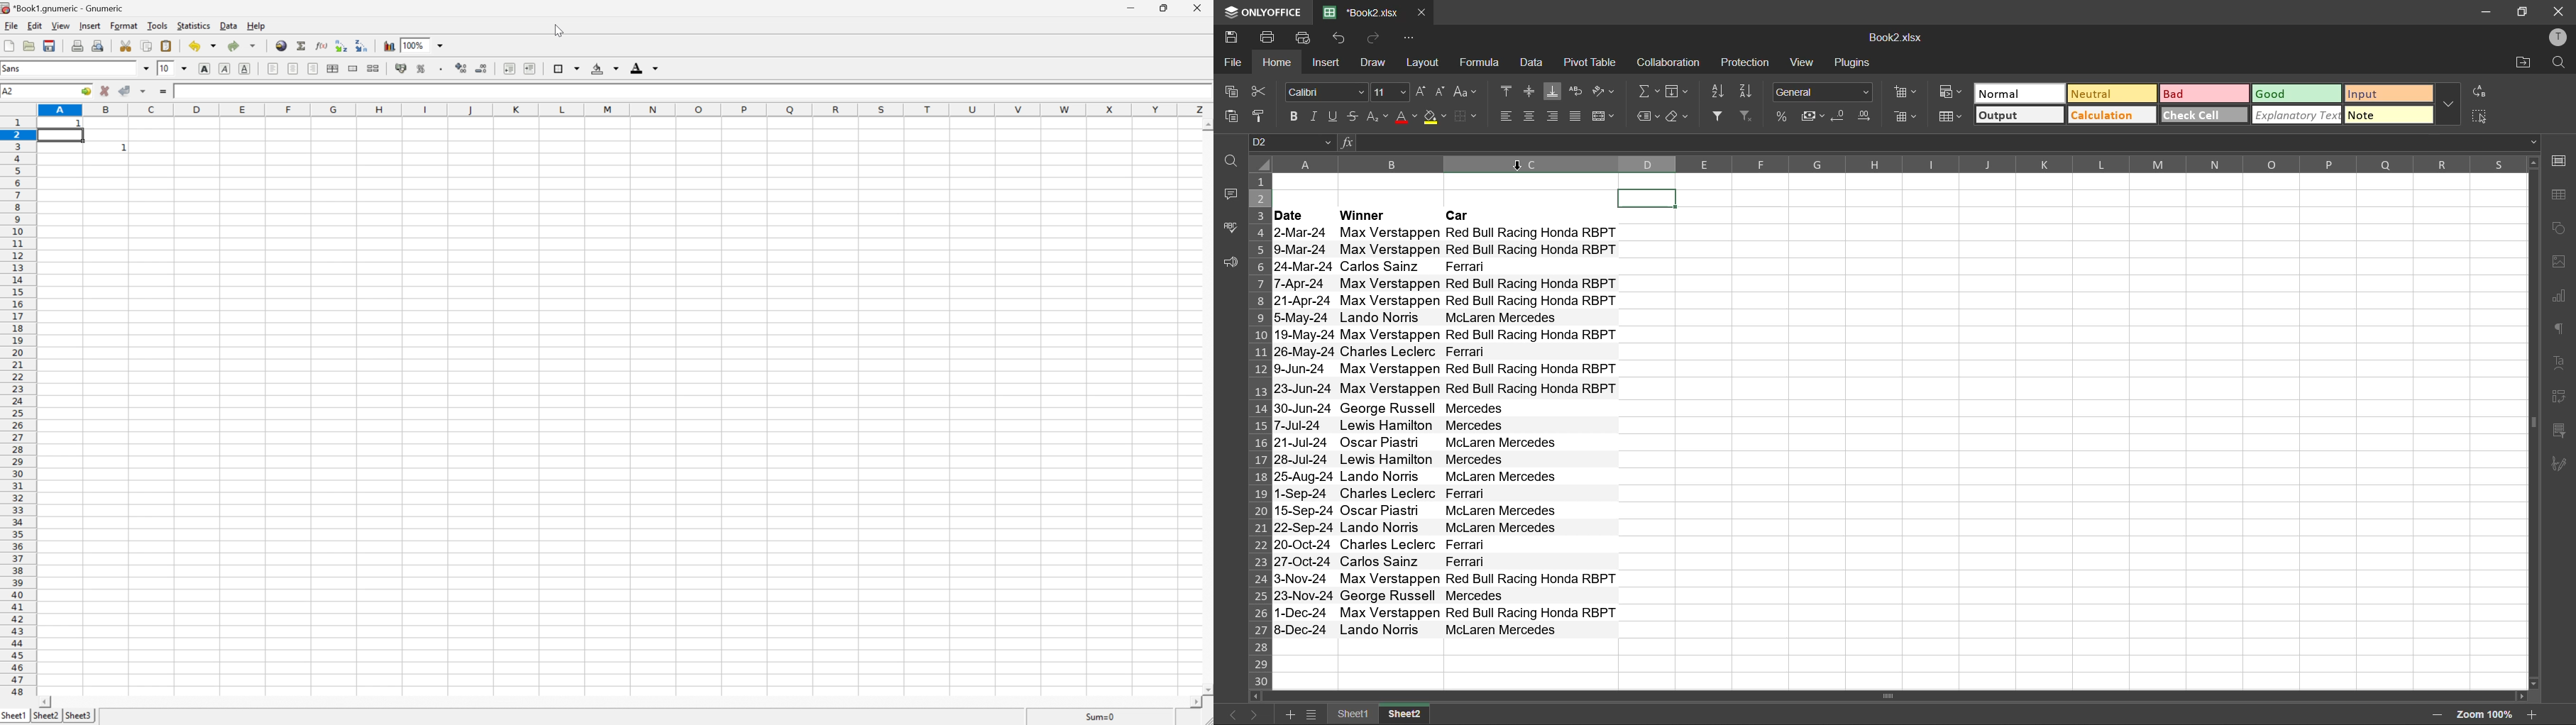 The width and height of the screenshot is (2576, 728). I want to click on D2, so click(1293, 144).